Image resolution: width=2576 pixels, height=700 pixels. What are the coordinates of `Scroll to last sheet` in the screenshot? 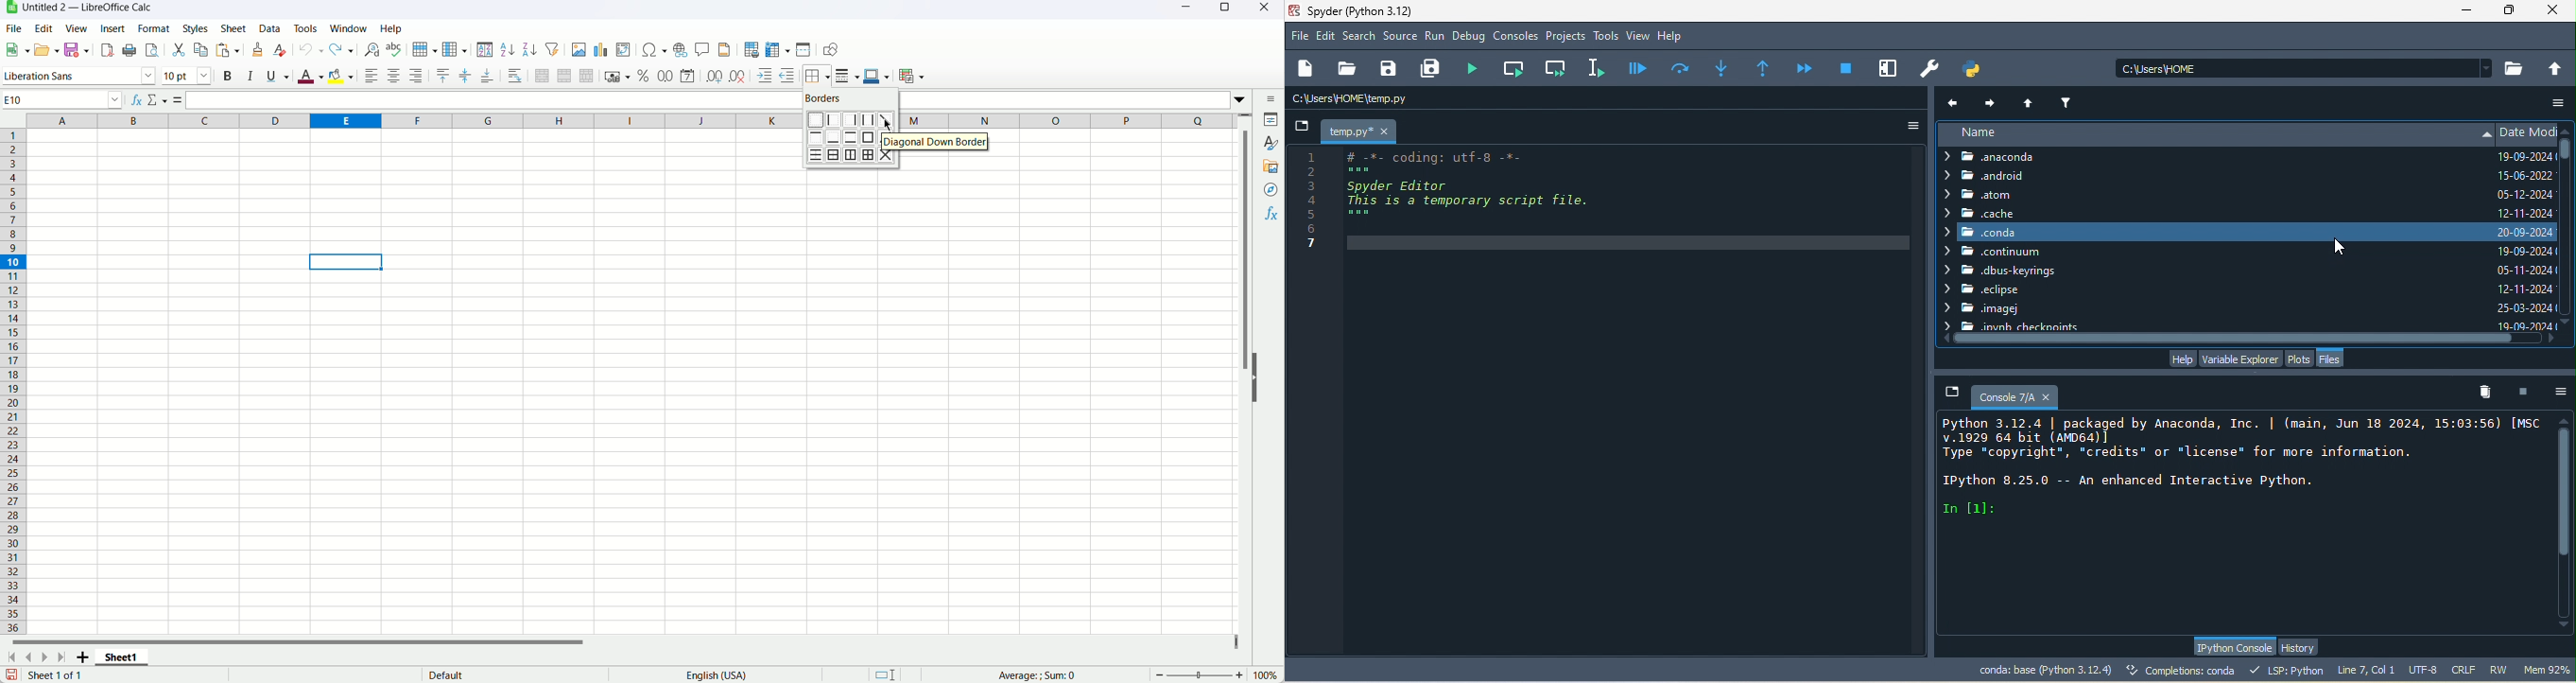 It's located at (64, 658).